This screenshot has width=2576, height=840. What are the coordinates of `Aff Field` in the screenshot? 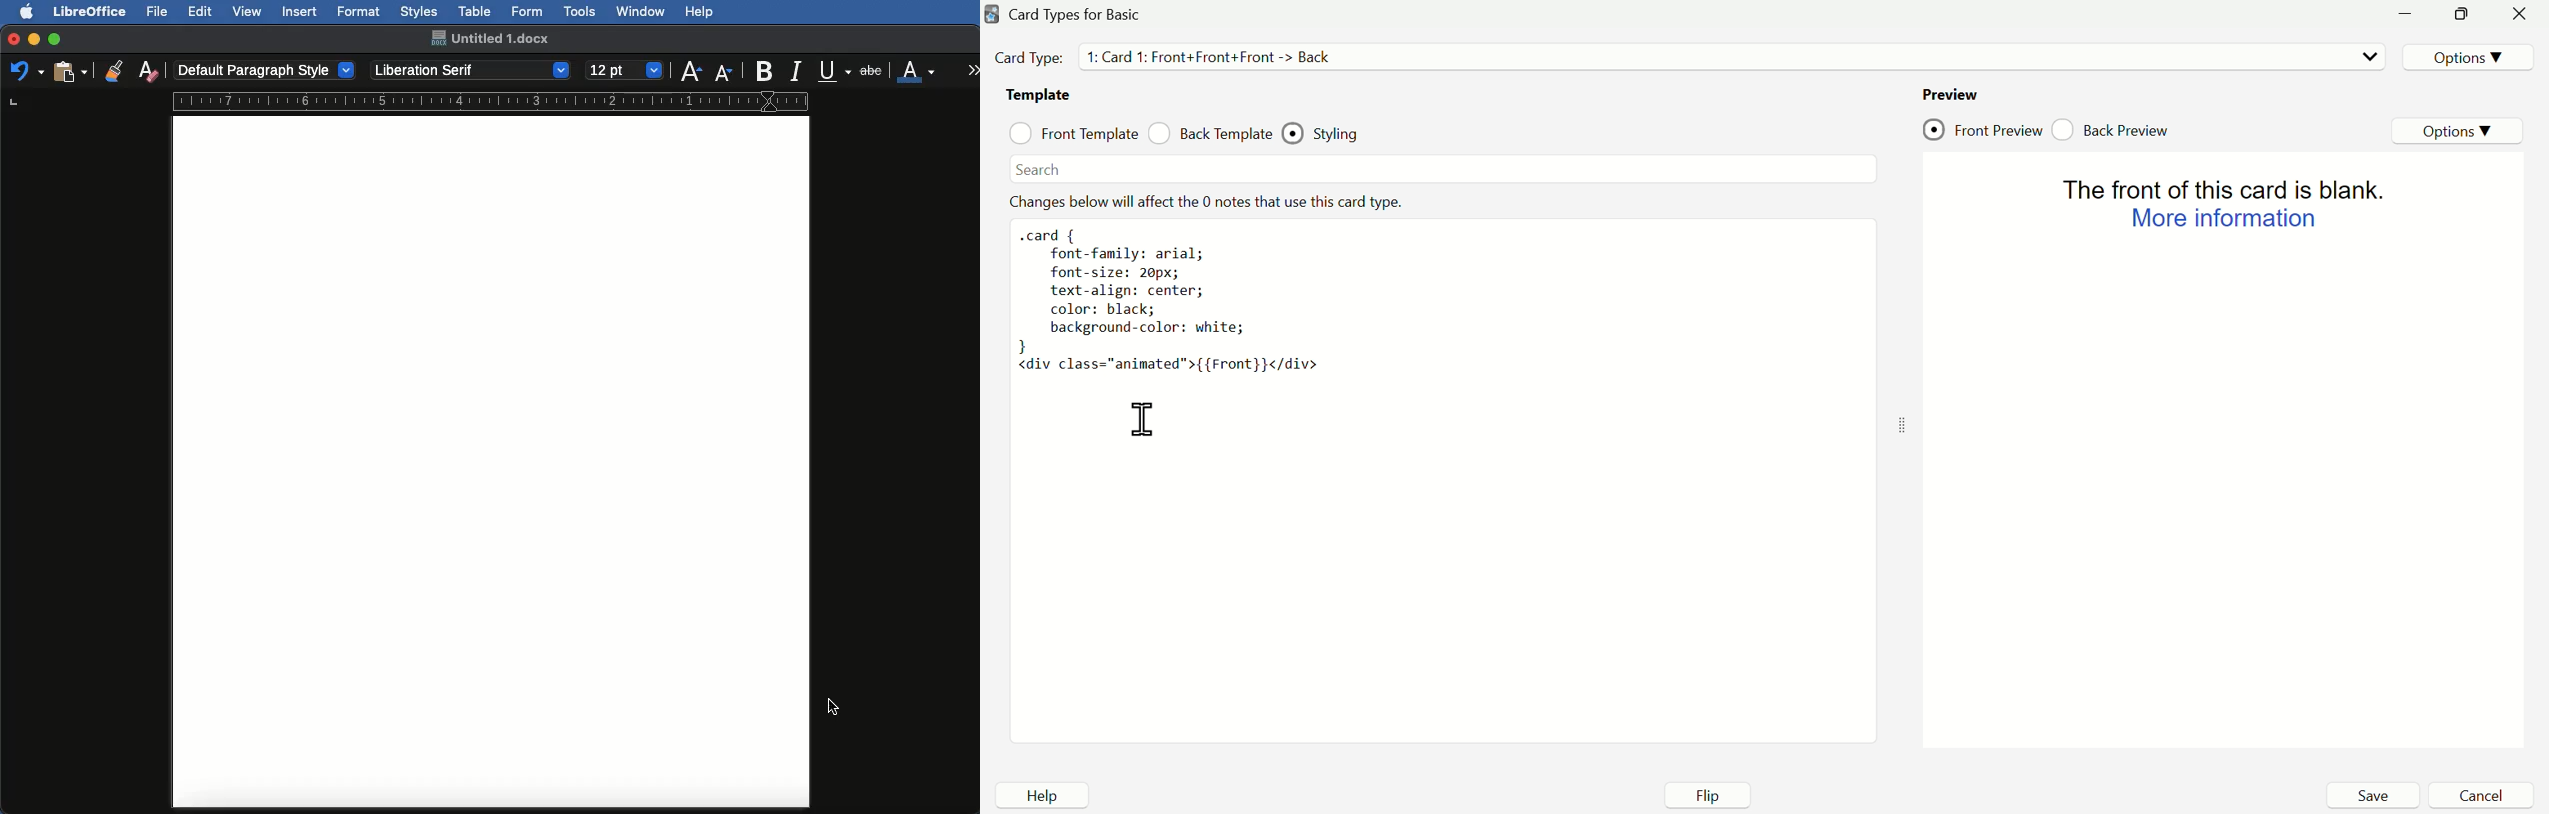 It's located at (1667, 797).